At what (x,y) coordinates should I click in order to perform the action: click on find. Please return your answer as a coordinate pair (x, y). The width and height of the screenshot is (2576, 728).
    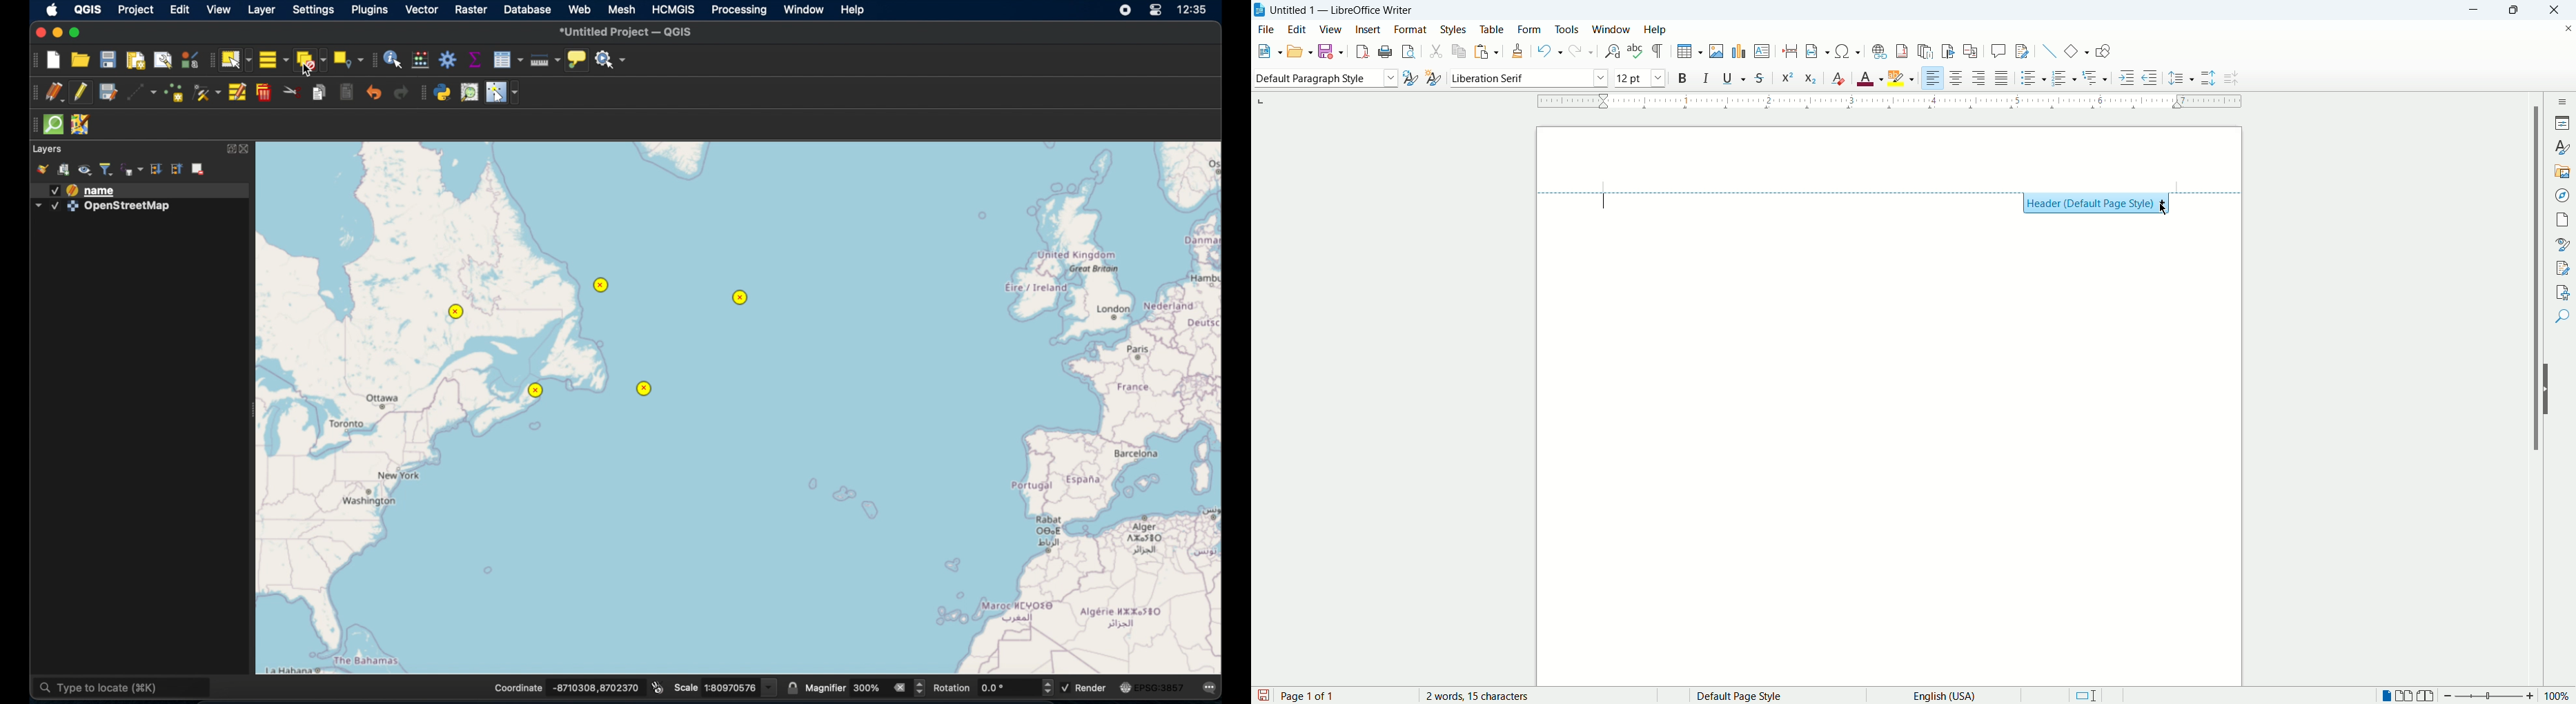
    Looking at the image, I should click on (2562, 317).